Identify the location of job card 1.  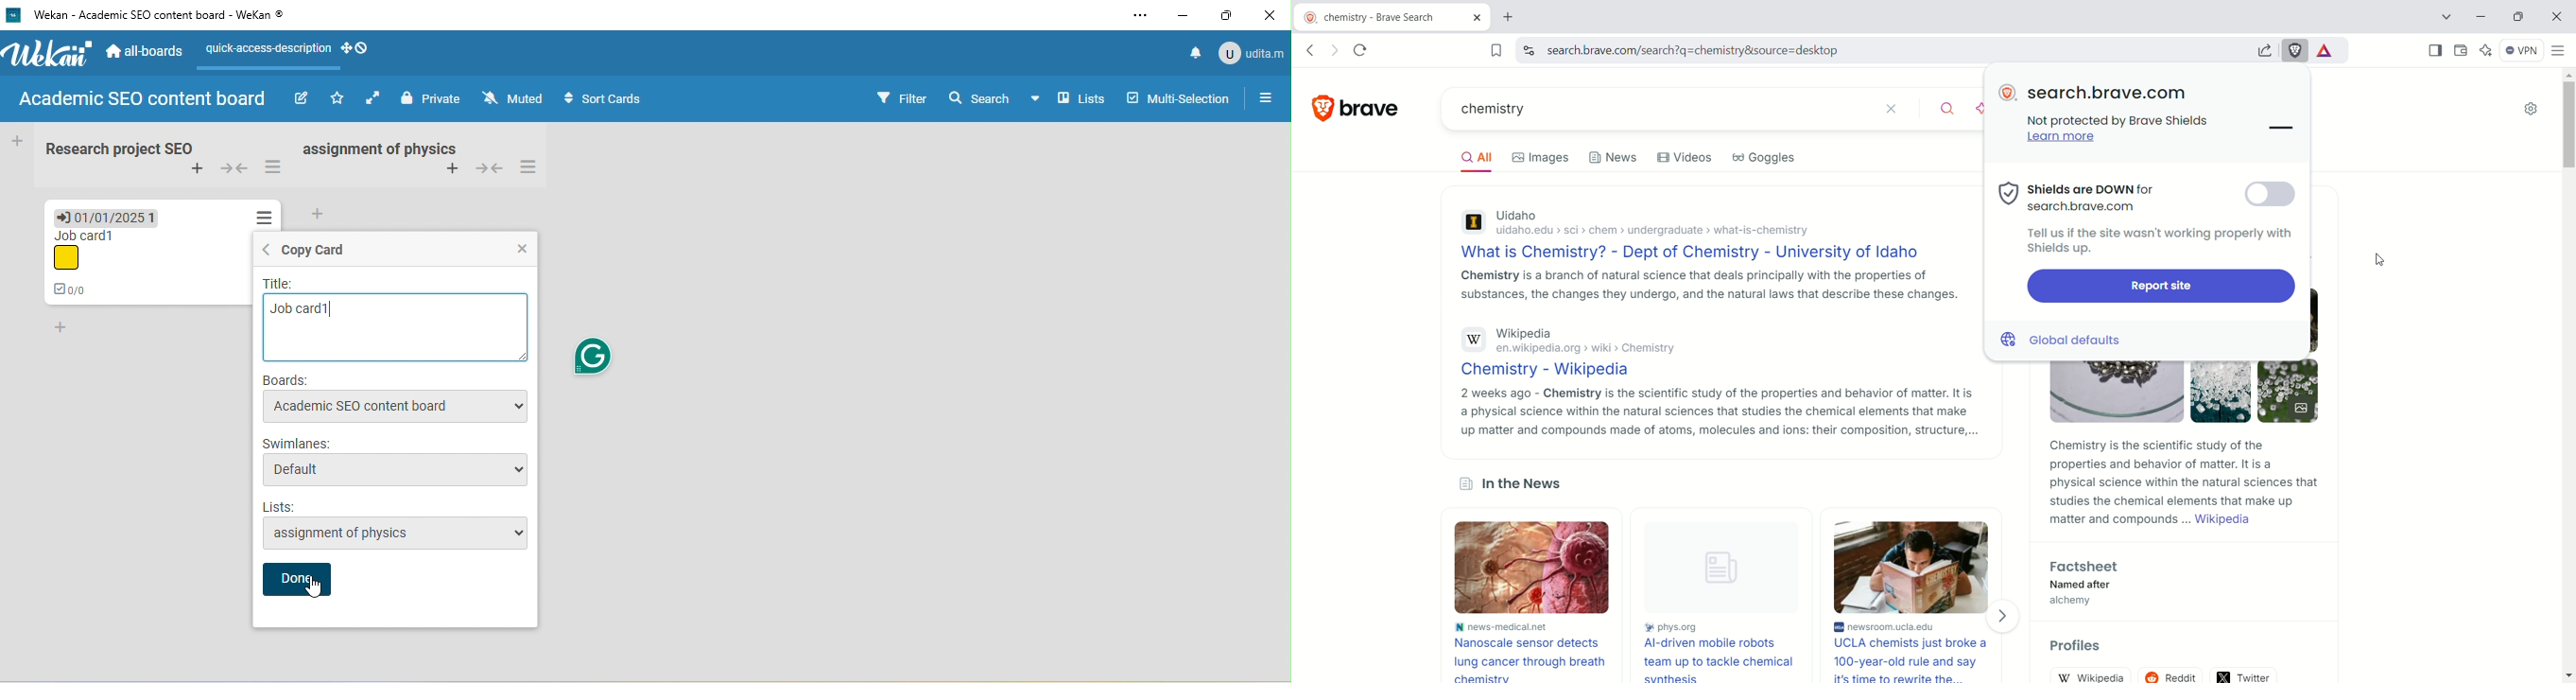
(398, 328).